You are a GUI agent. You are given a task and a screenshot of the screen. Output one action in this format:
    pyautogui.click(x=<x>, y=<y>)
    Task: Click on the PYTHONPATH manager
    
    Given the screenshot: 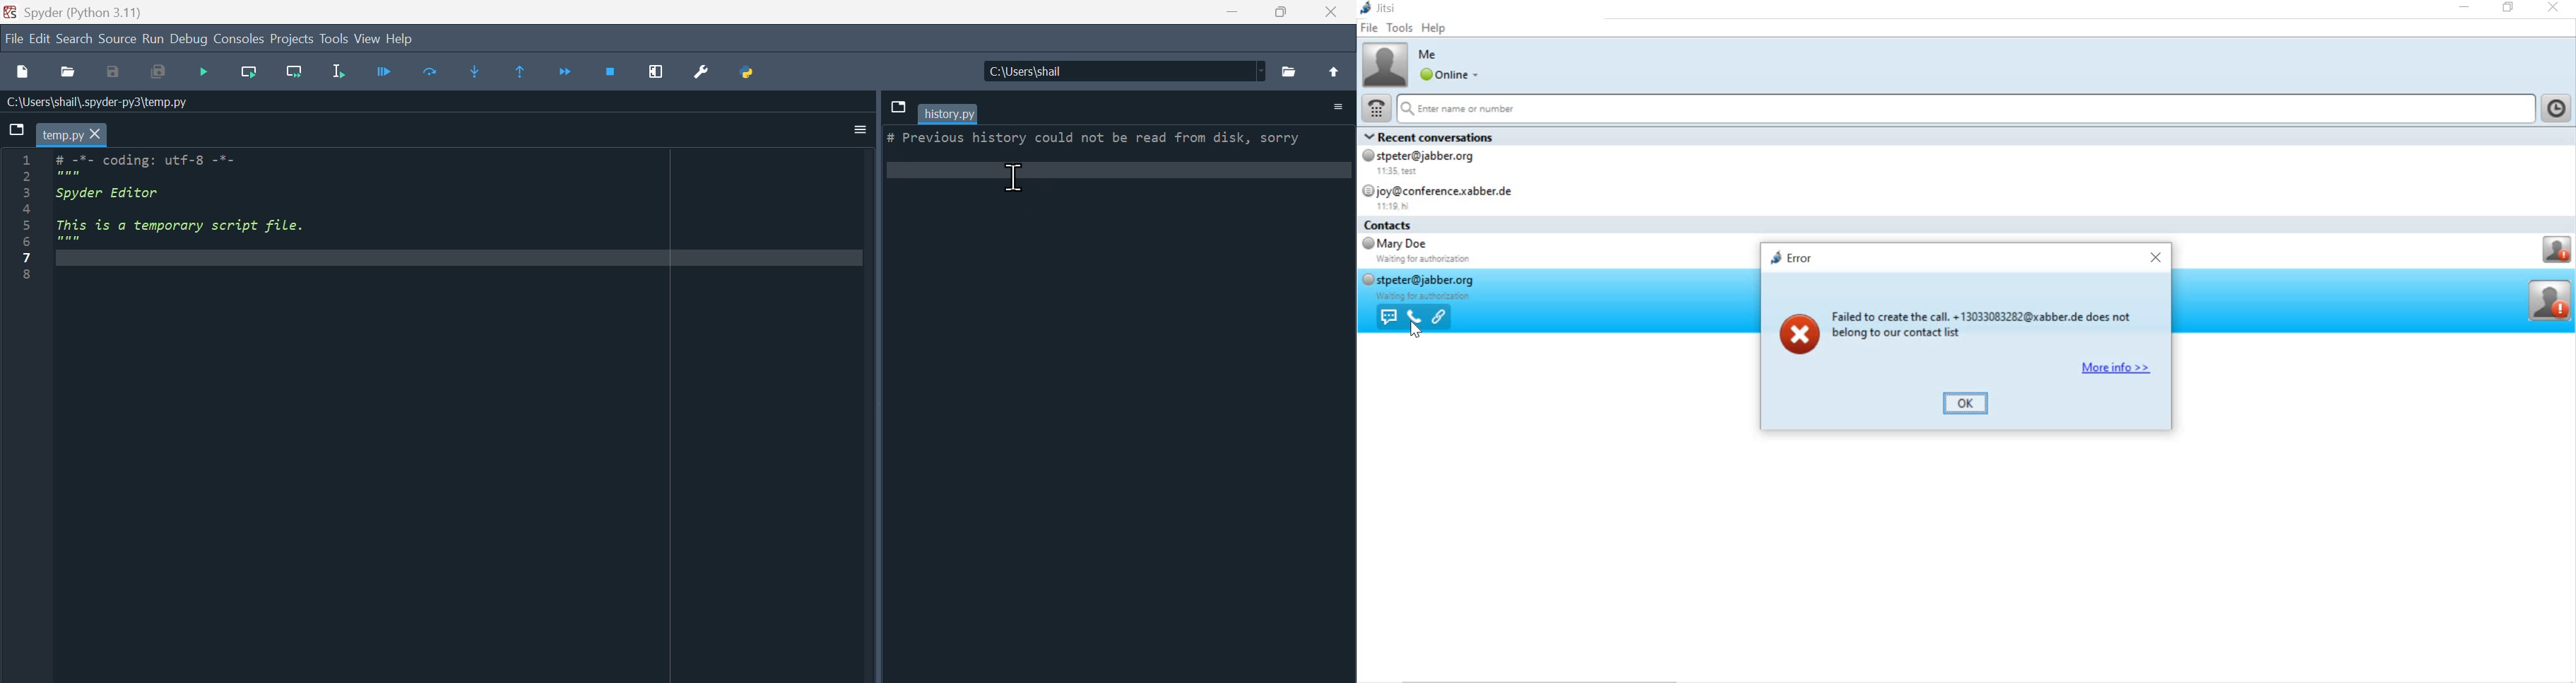 What is the action you would take?
    pyautogui.click(x=751, y=70)
    